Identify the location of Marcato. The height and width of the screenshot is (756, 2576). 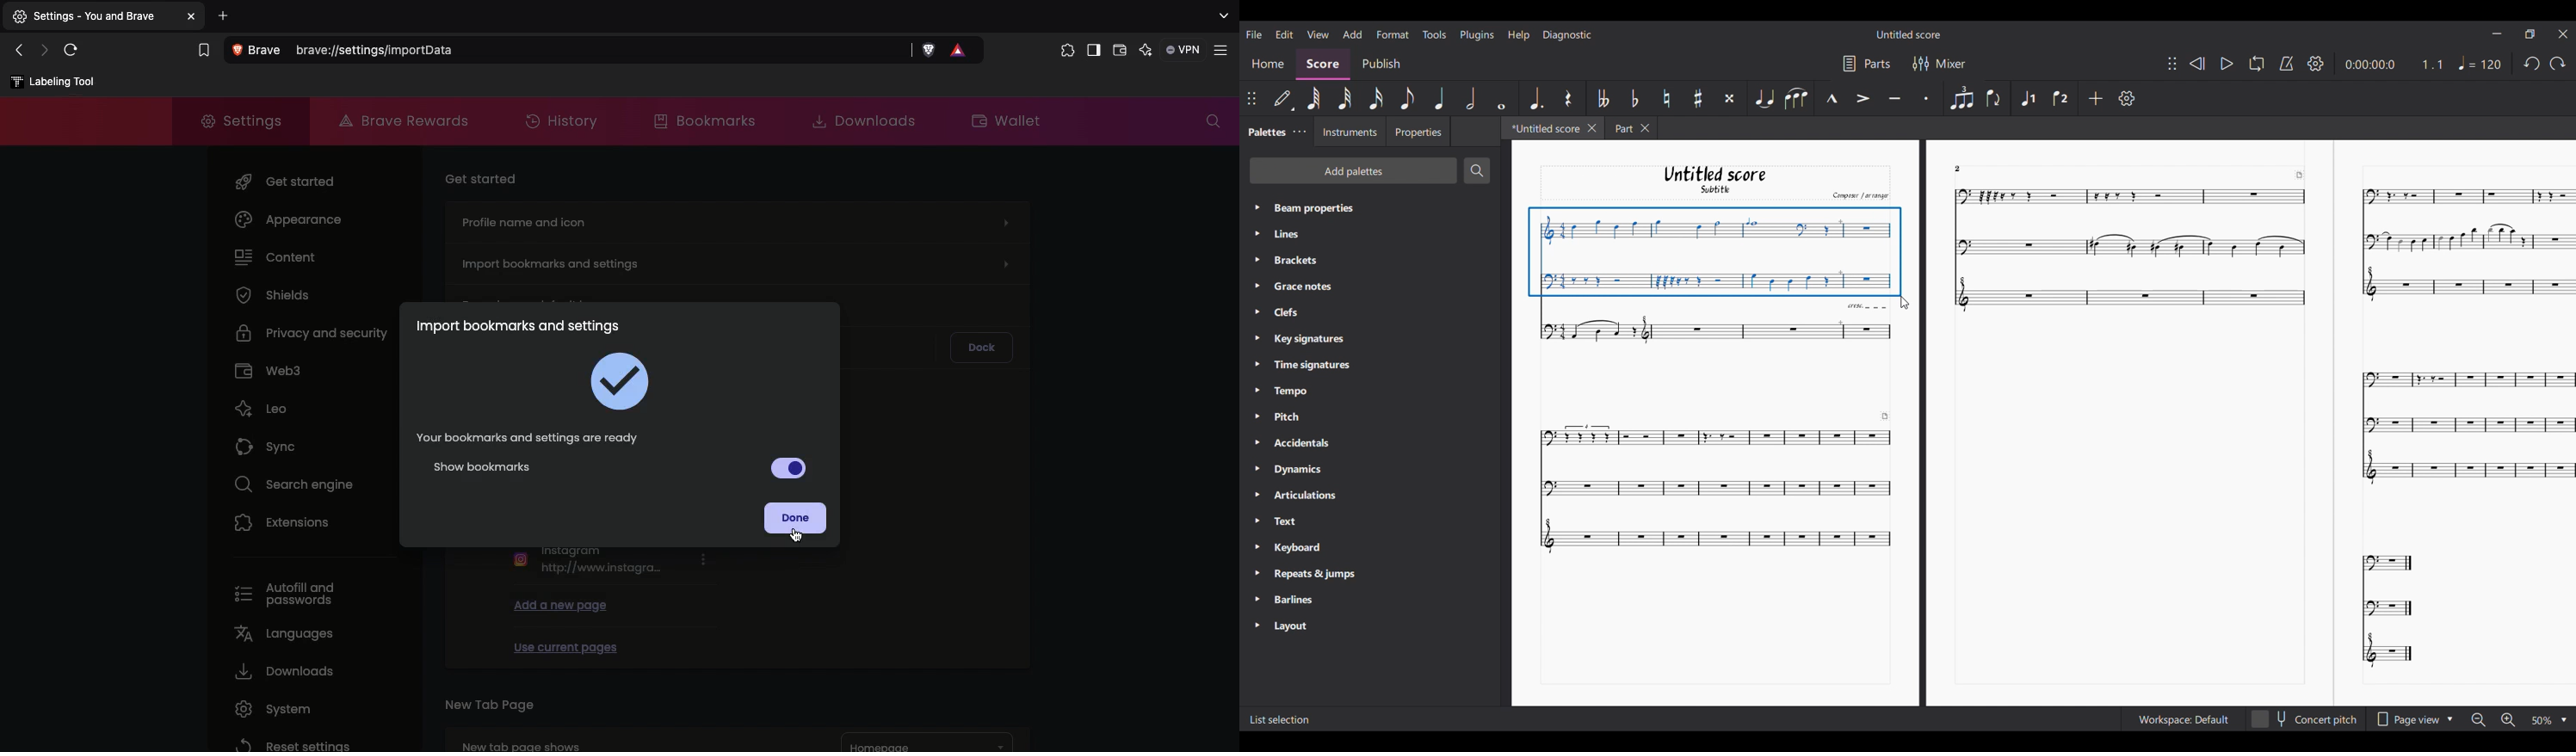
(1831, 98).